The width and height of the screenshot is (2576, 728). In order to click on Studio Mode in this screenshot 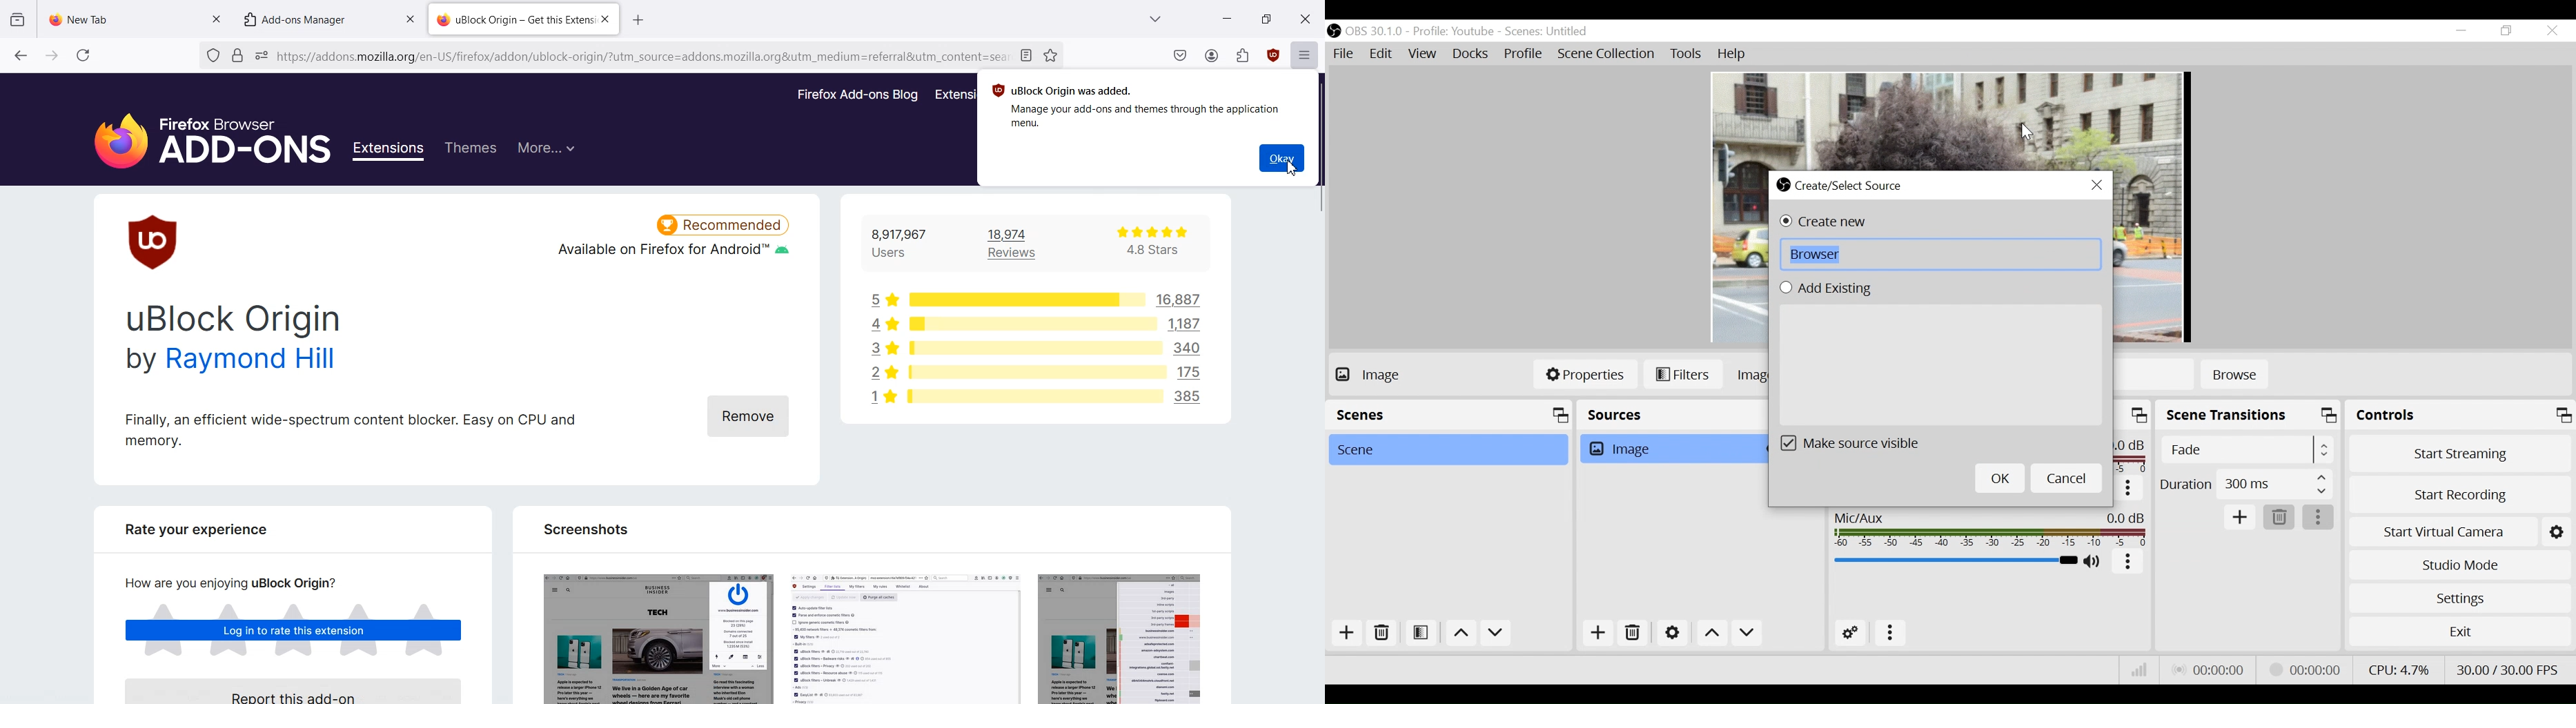, I will do `click(2460, 565)`.